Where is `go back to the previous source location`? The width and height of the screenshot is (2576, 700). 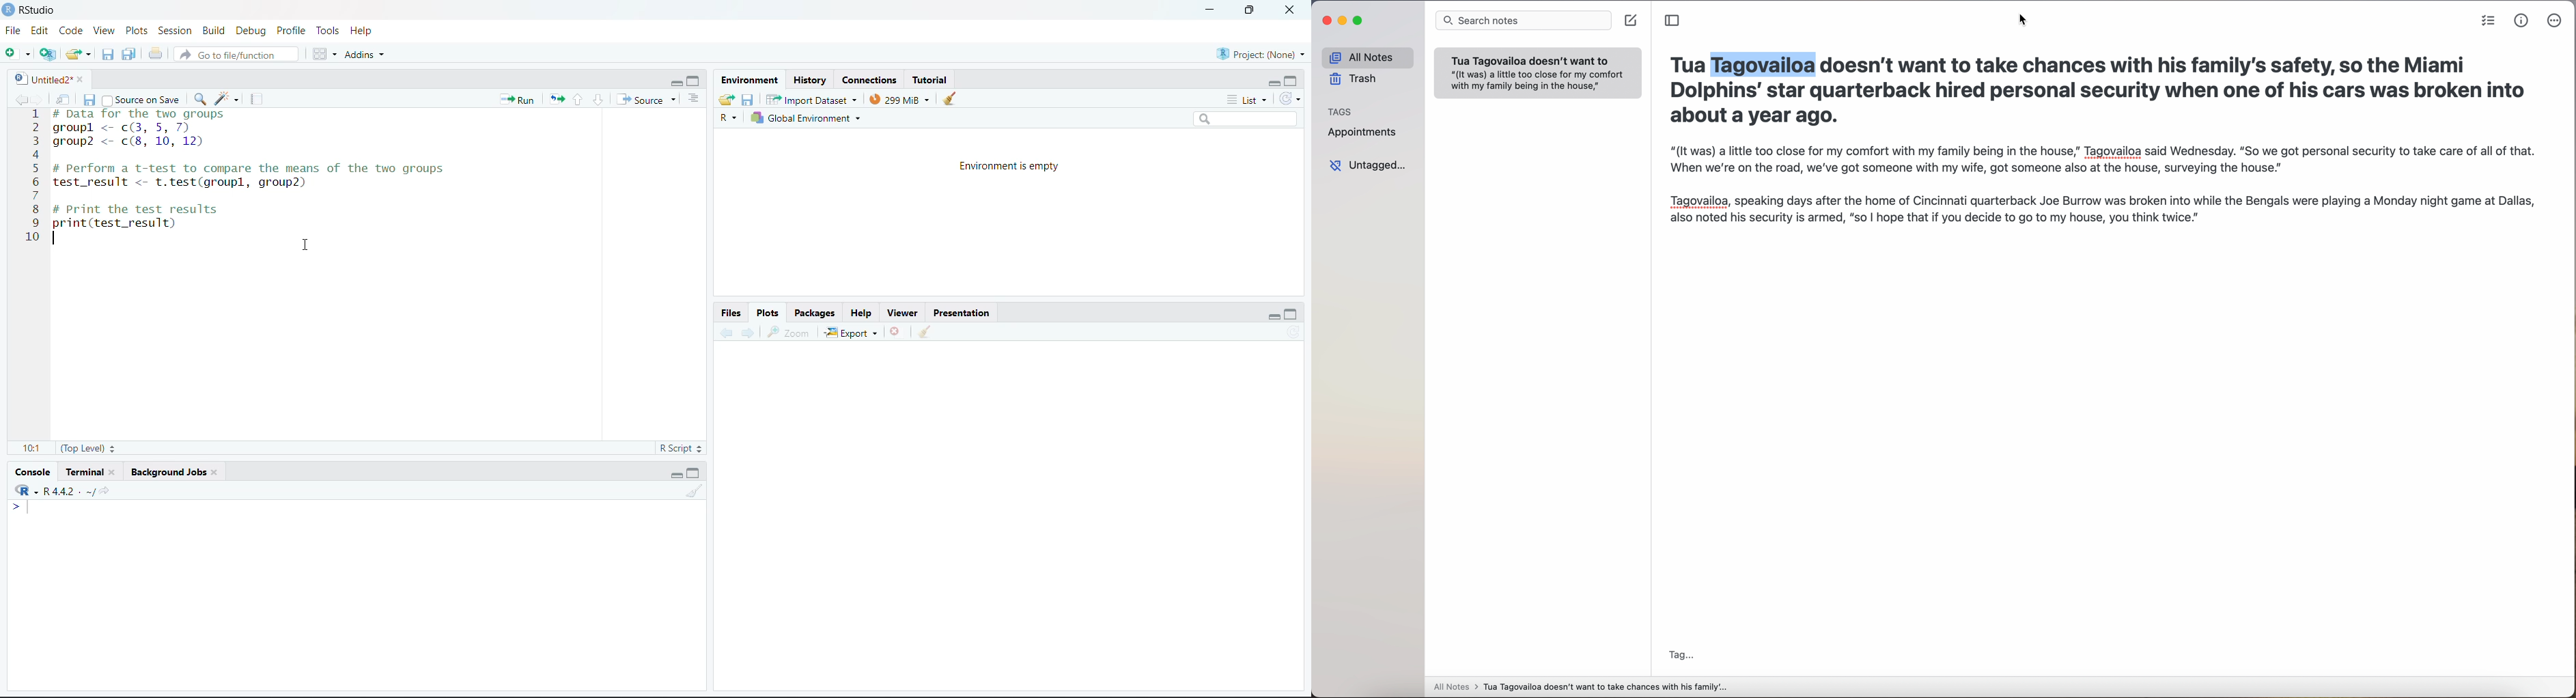 go back to the previous source location is located at coordinates (22, 99).